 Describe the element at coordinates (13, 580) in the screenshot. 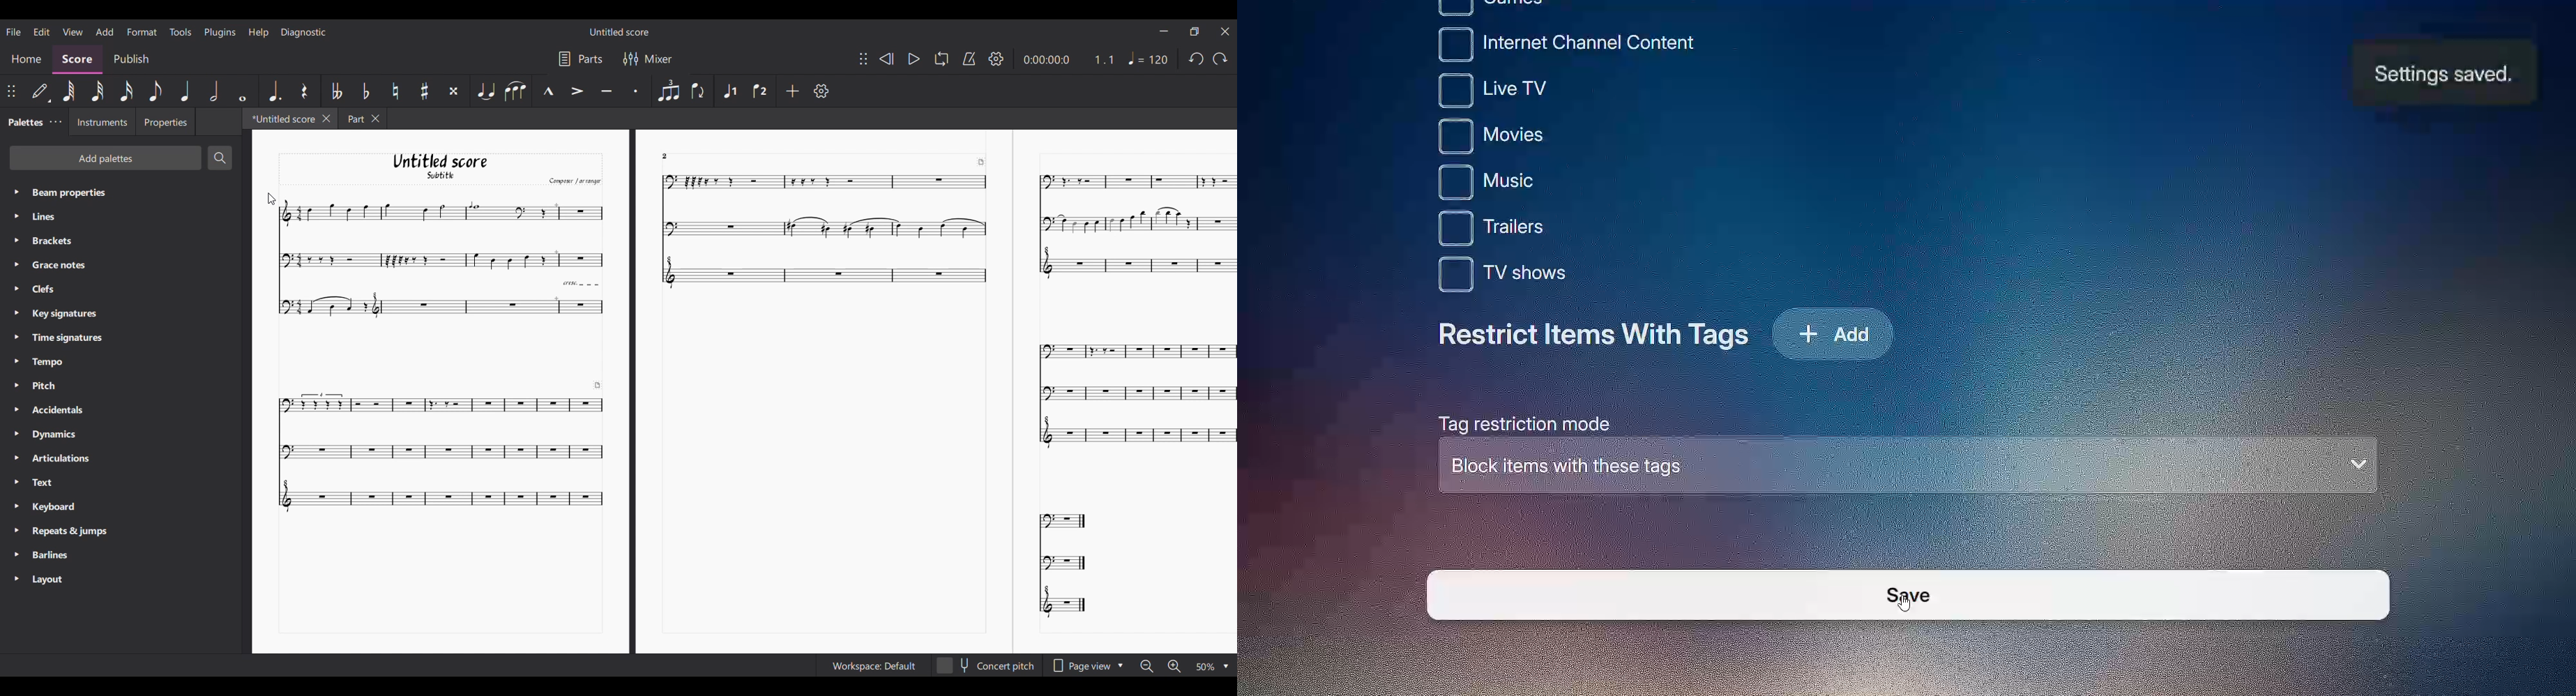

I see `` at that location.